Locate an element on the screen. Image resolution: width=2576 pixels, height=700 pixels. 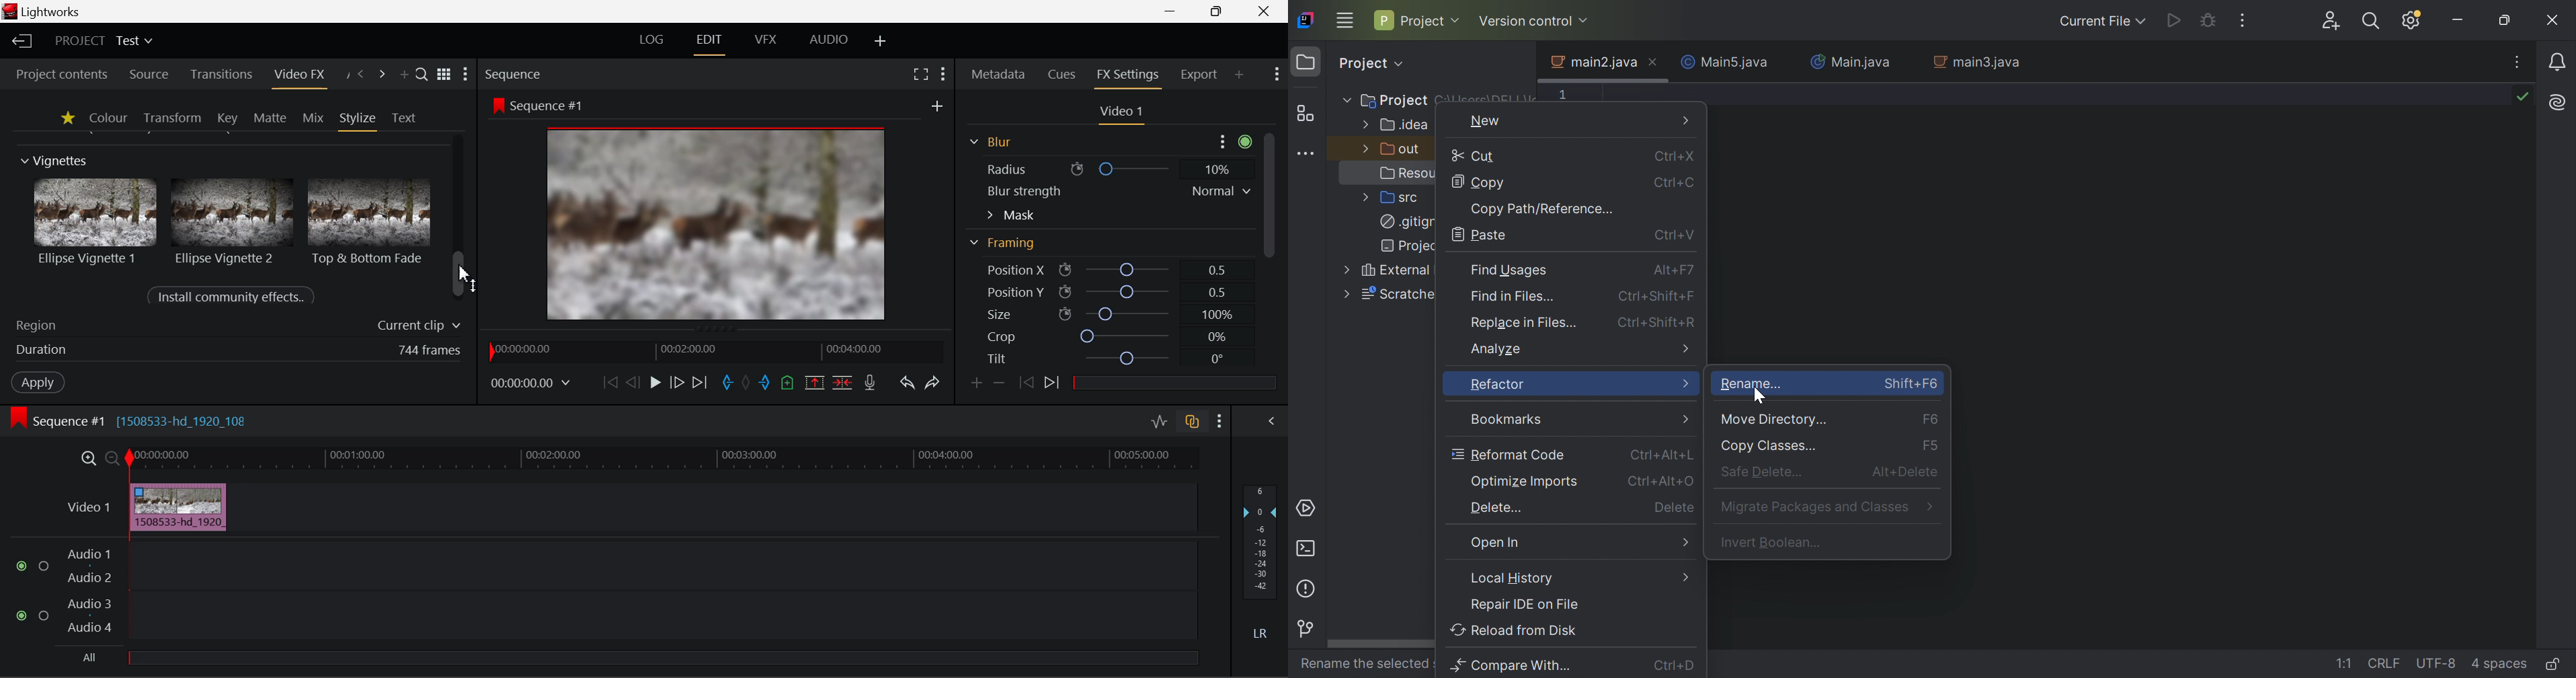
Source is located at coordinates (146, 73).